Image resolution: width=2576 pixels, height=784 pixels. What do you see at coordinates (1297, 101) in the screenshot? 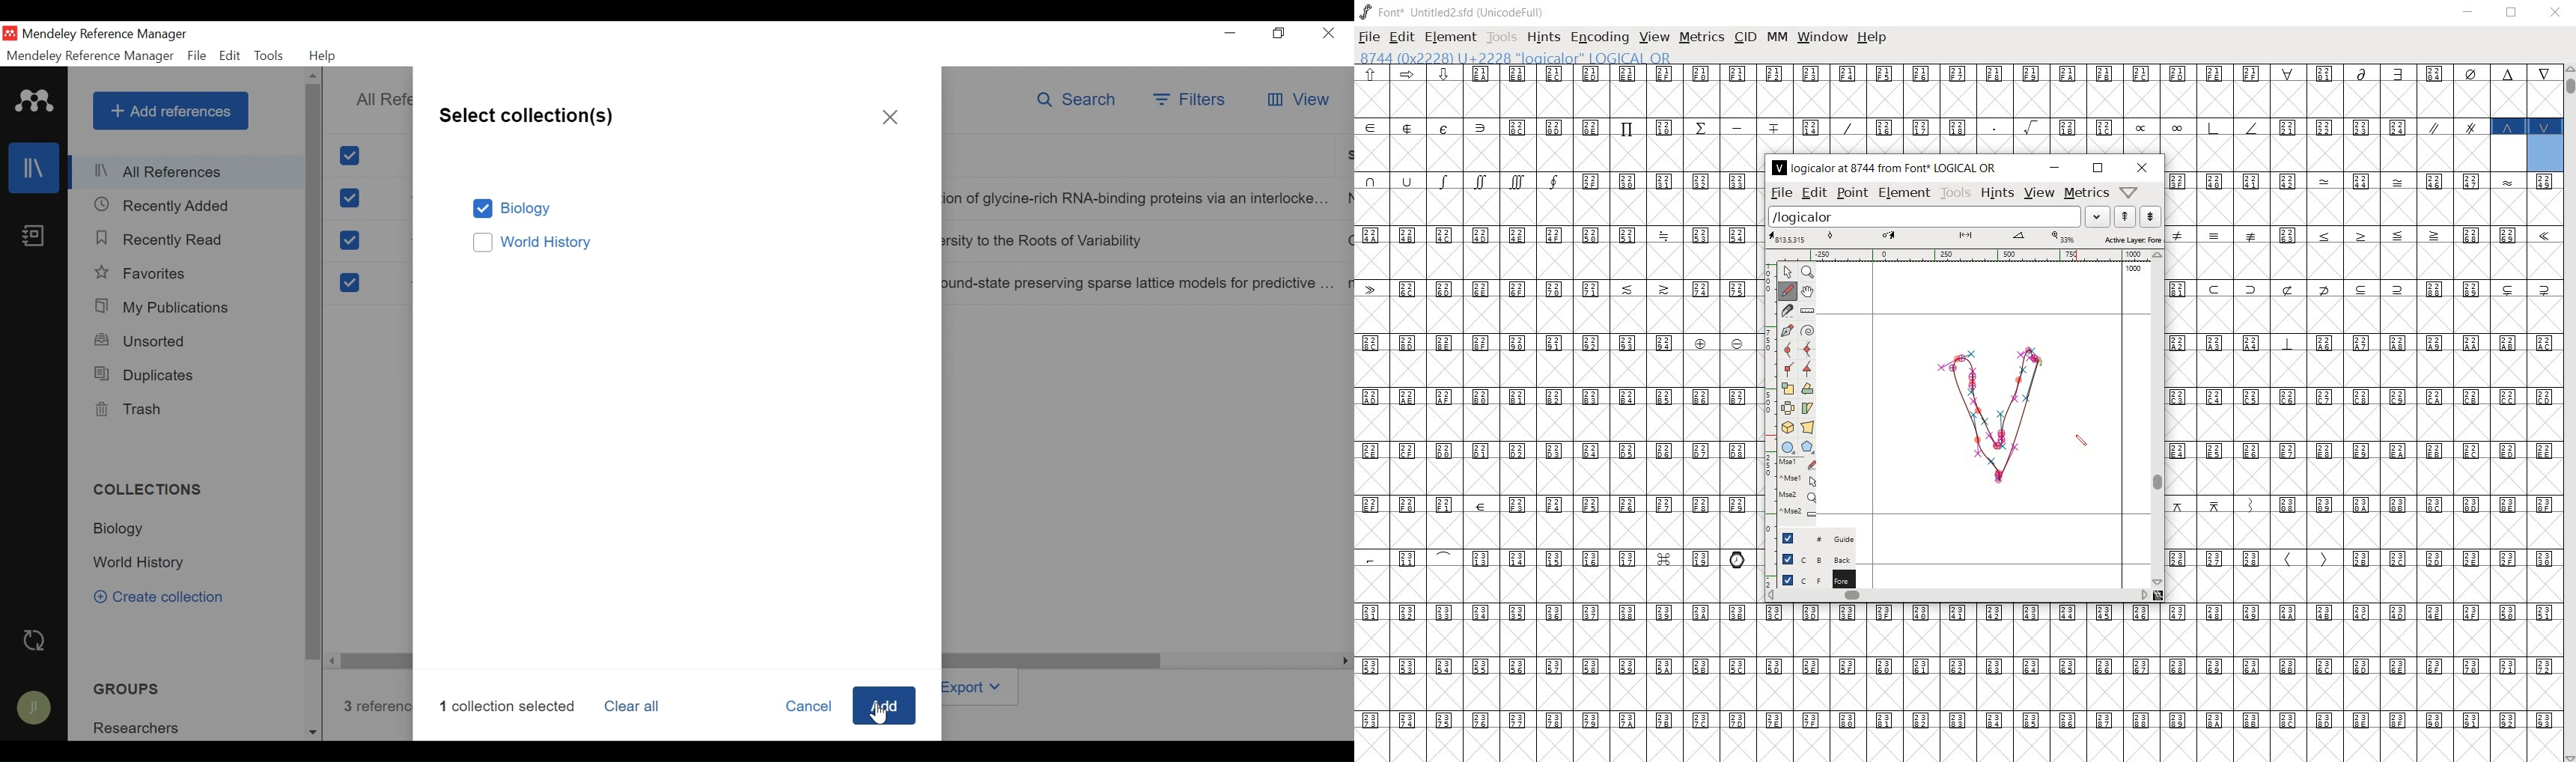
I see `View` at bounding box center [1297, 101].